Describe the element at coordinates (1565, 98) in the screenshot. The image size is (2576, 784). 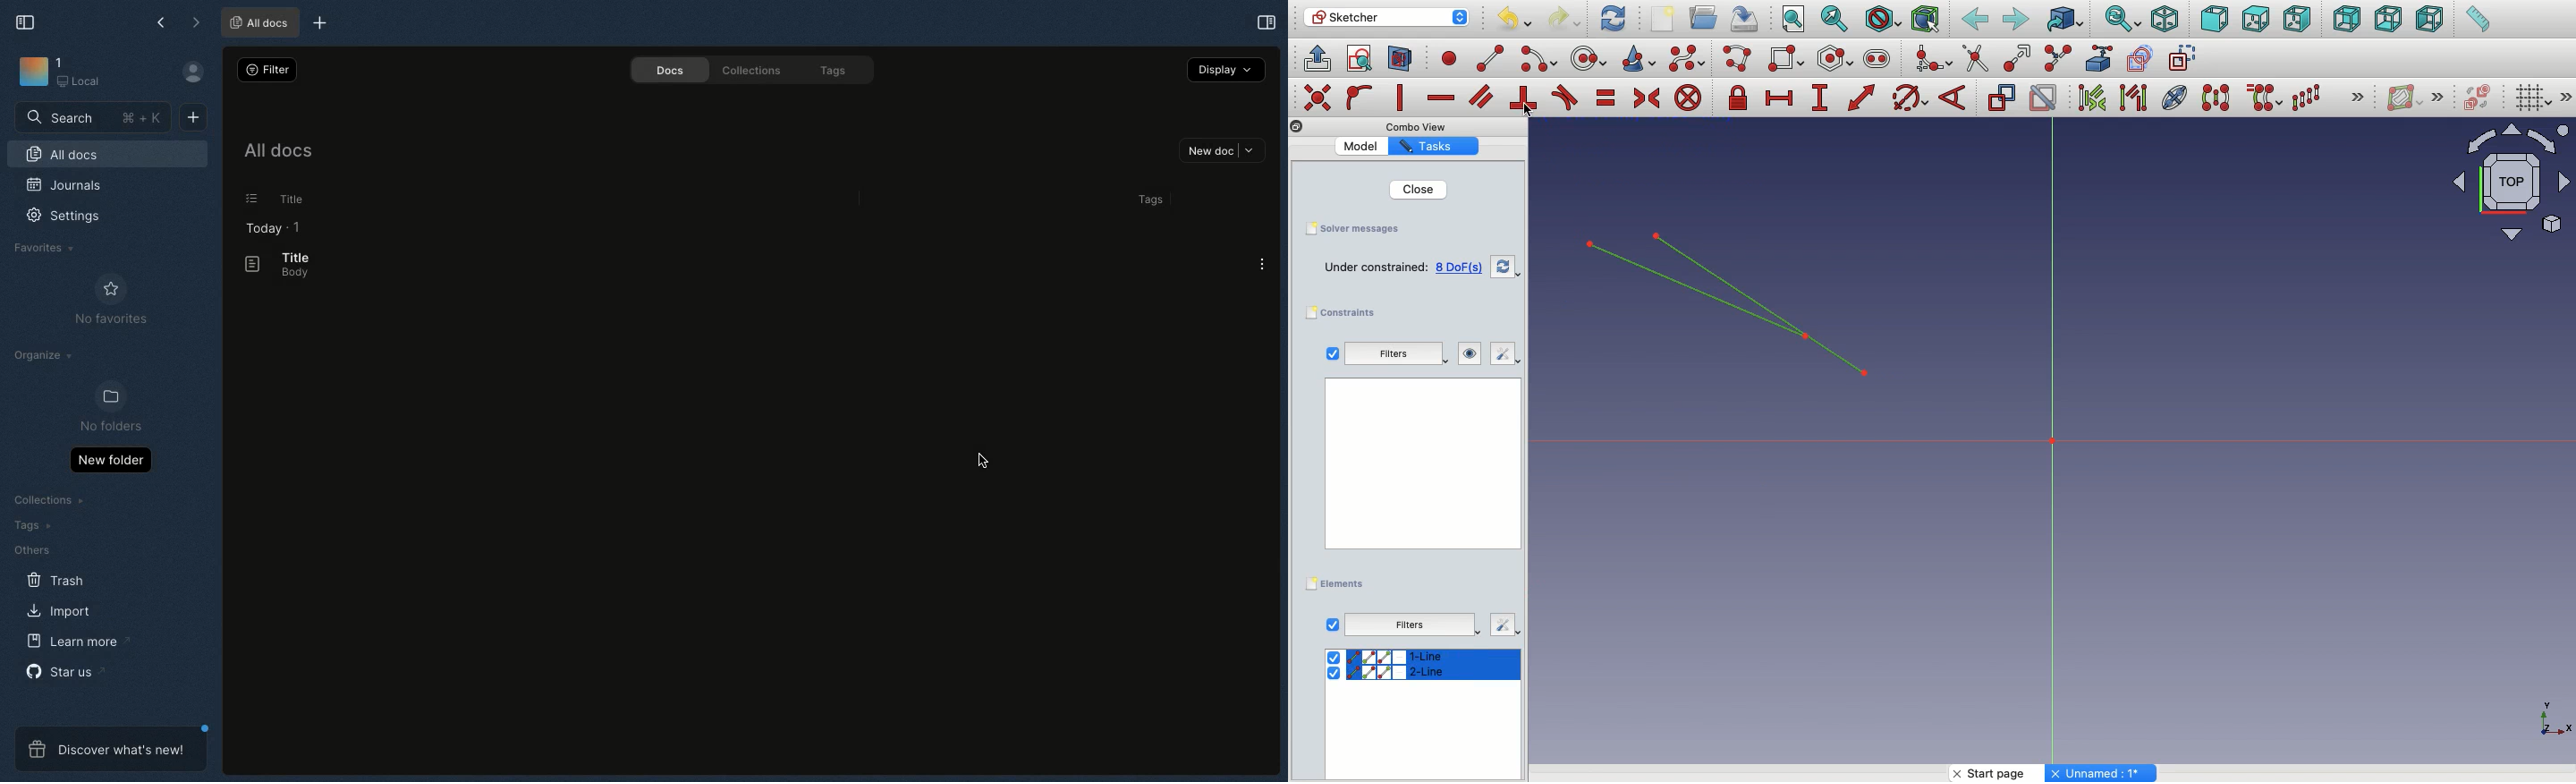
I see `Constrain tangent` at that location.